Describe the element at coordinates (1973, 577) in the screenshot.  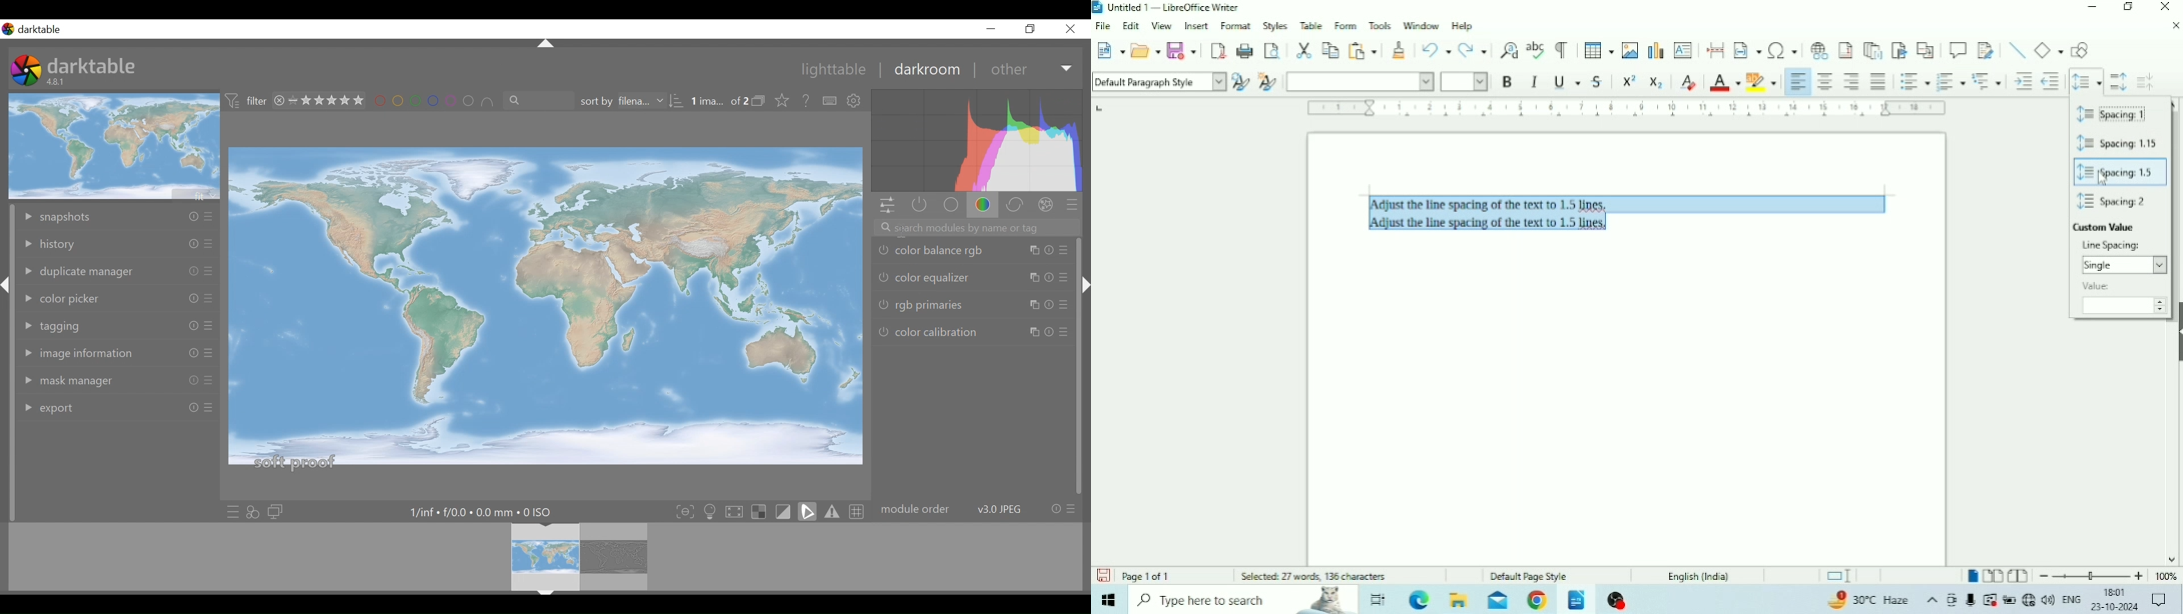
I see `Single-page view` at that location.